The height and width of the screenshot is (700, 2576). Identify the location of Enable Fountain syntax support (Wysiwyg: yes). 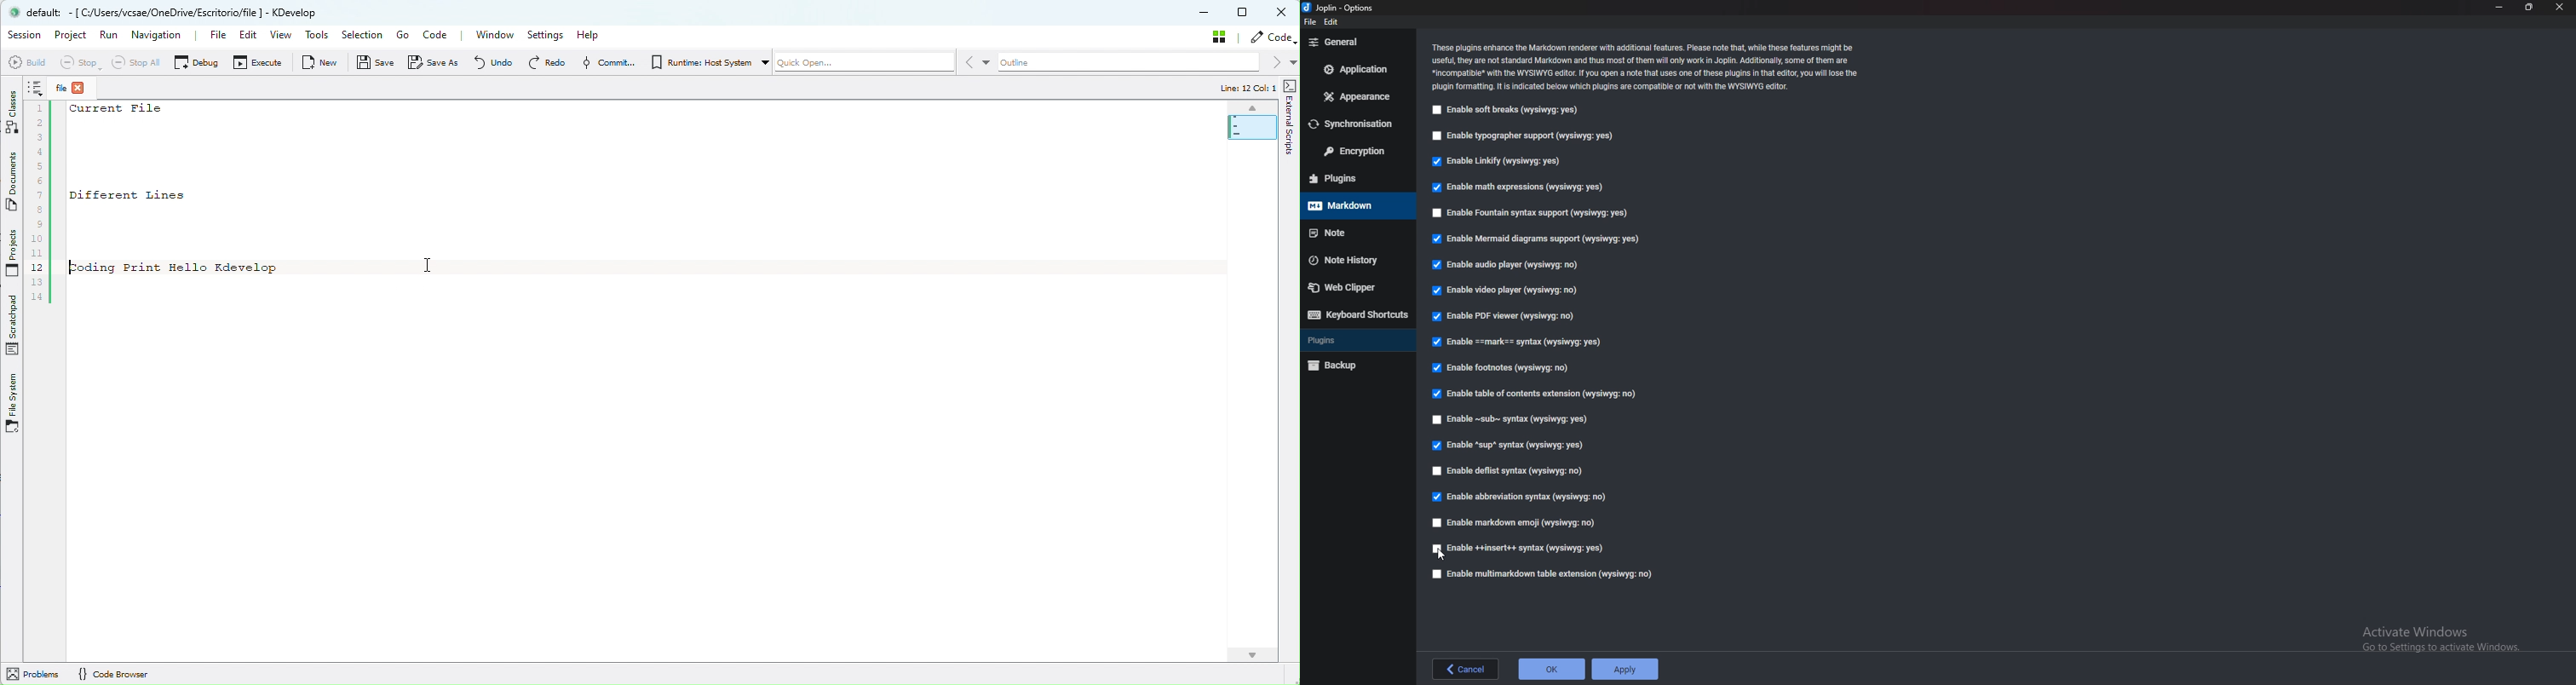
(1532, 212).